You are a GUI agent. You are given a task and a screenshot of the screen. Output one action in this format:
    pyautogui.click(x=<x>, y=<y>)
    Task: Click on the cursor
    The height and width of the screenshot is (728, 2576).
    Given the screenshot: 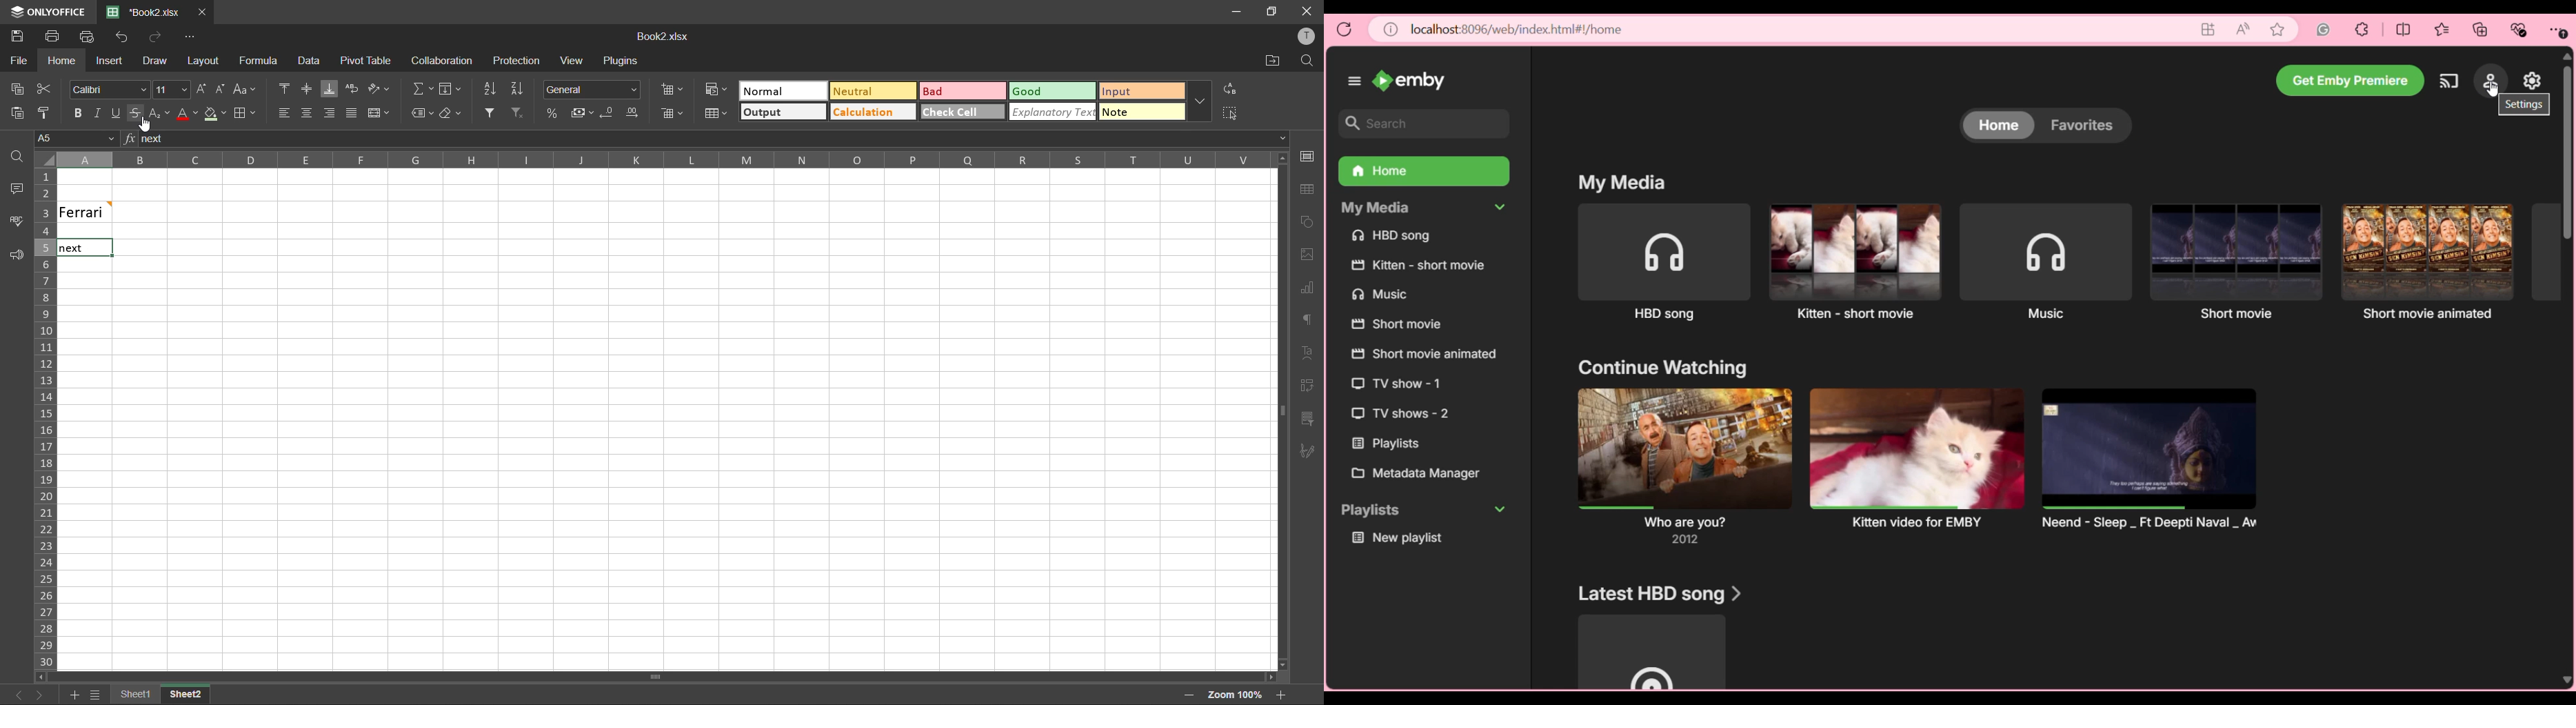 What is the action you would take?
    pyautogui.click(x=2492, y=91)
    